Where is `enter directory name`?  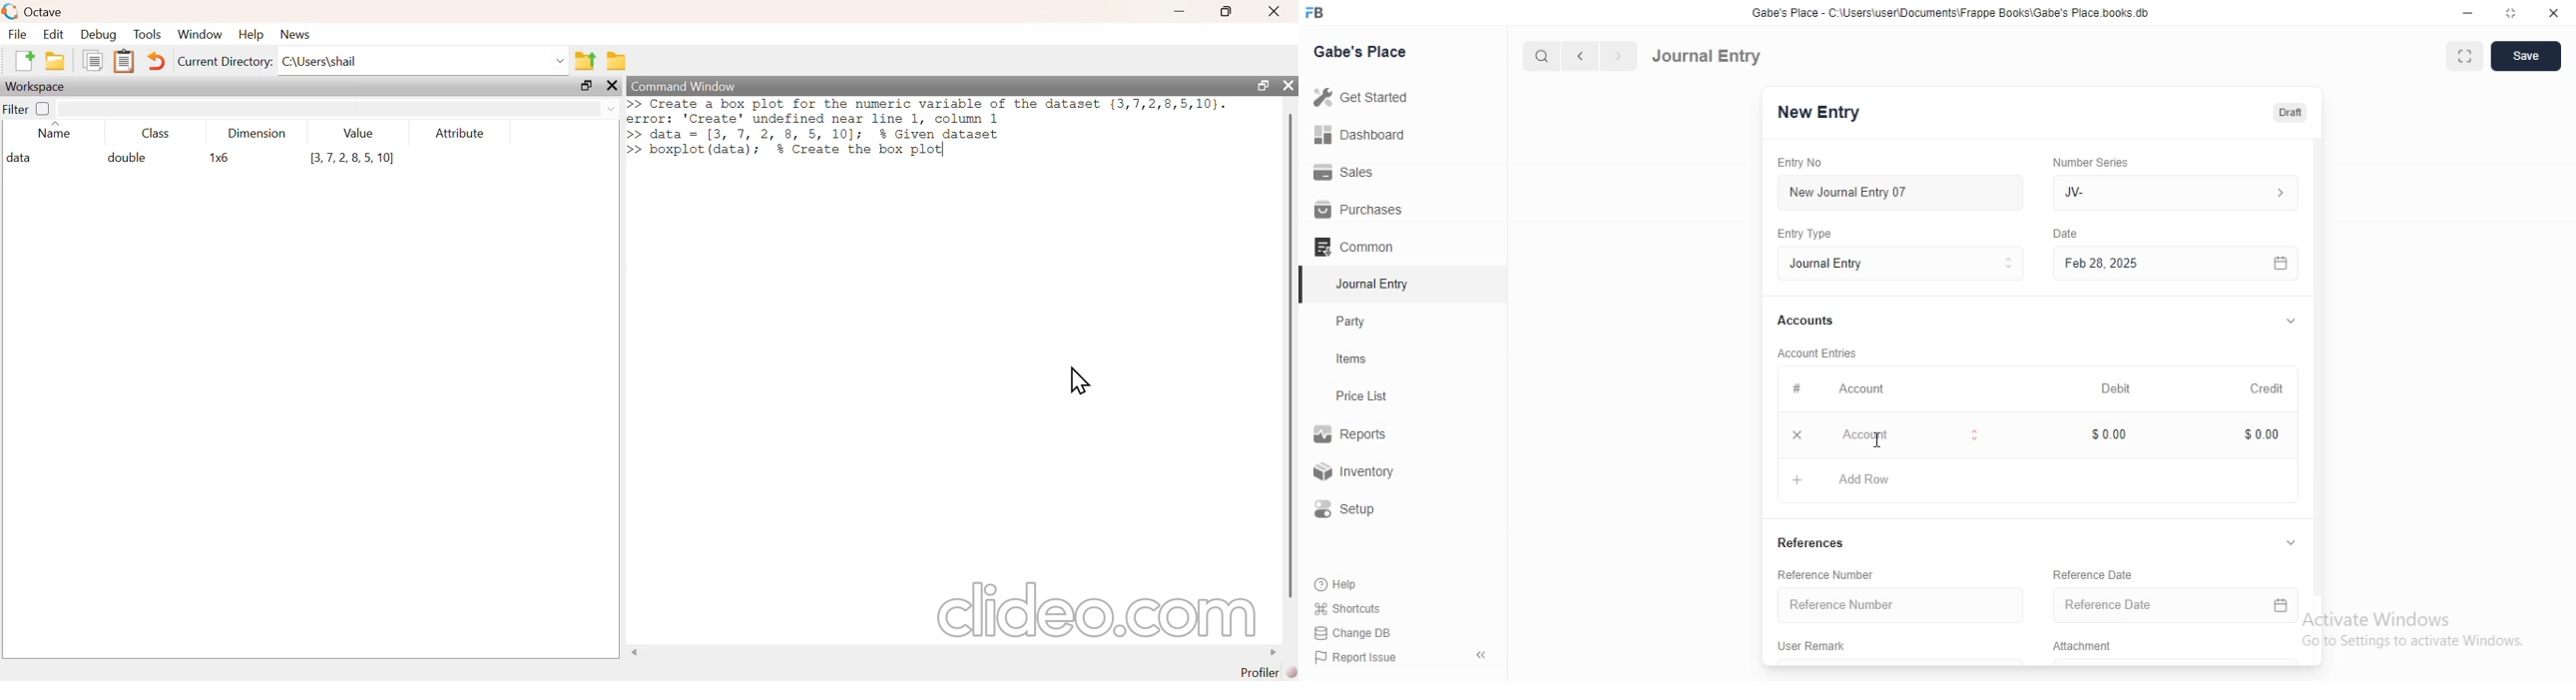
enter directory name is located at coordinates (422, 62).